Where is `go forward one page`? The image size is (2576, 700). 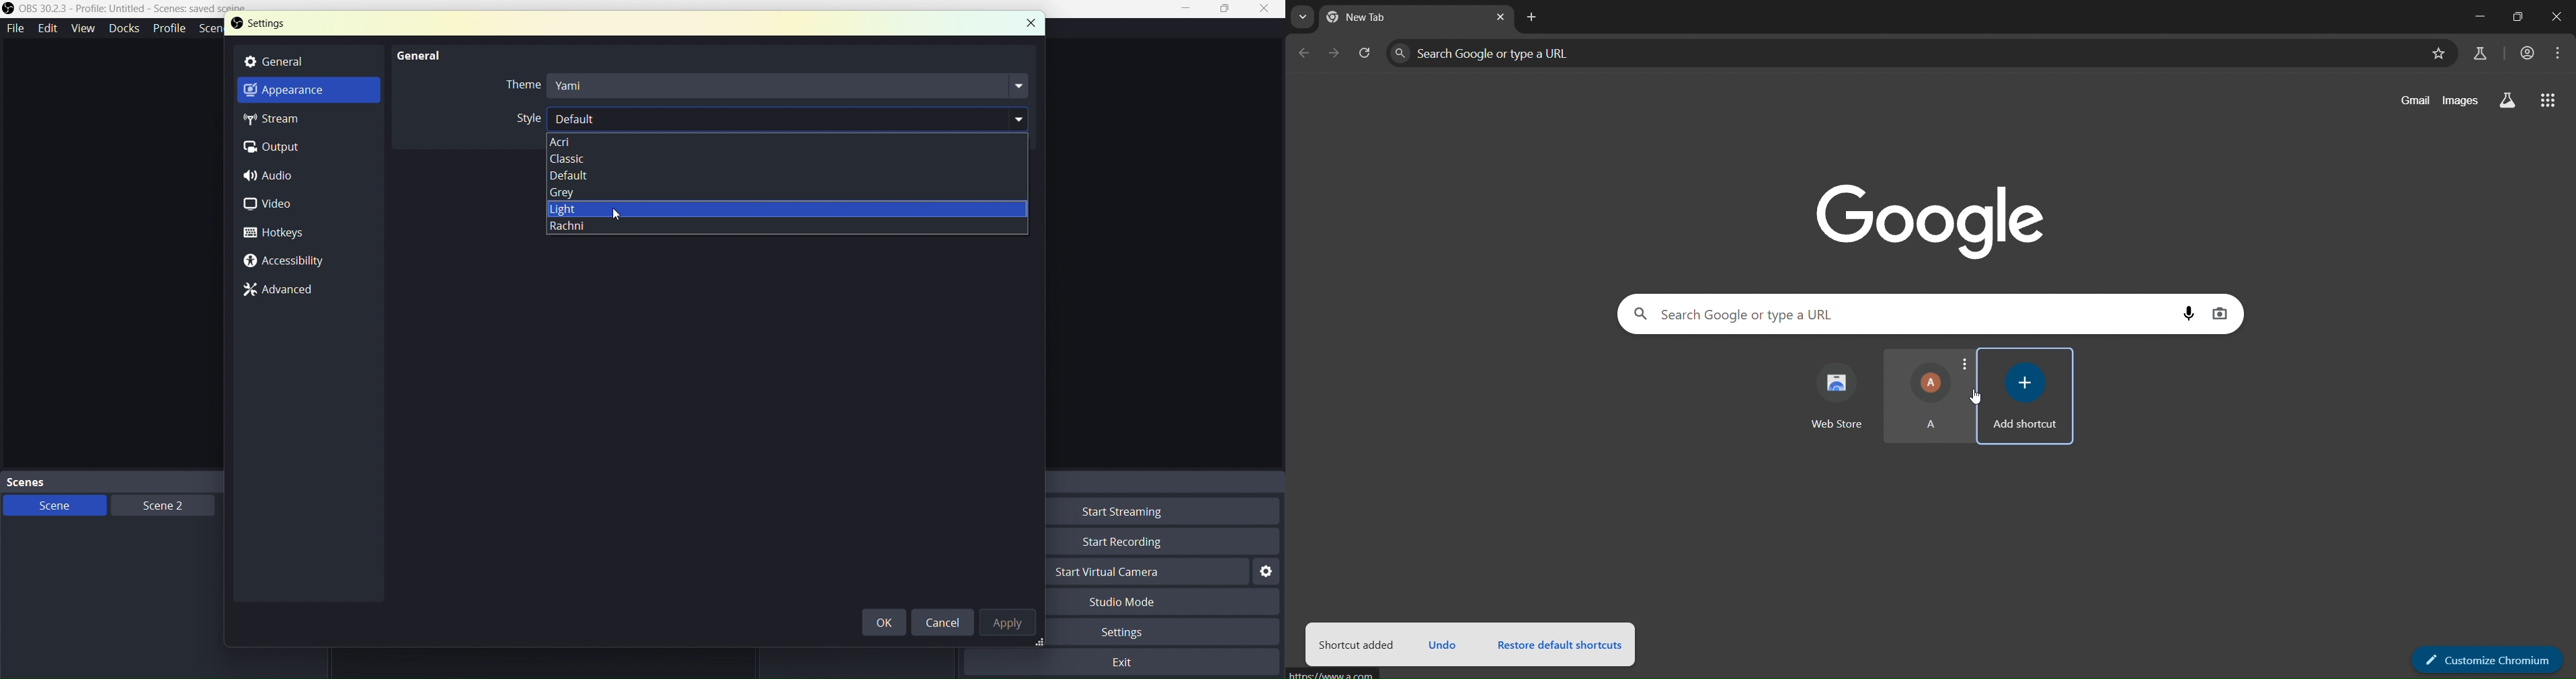
go forward one page is located at coordinates (1335, 55).